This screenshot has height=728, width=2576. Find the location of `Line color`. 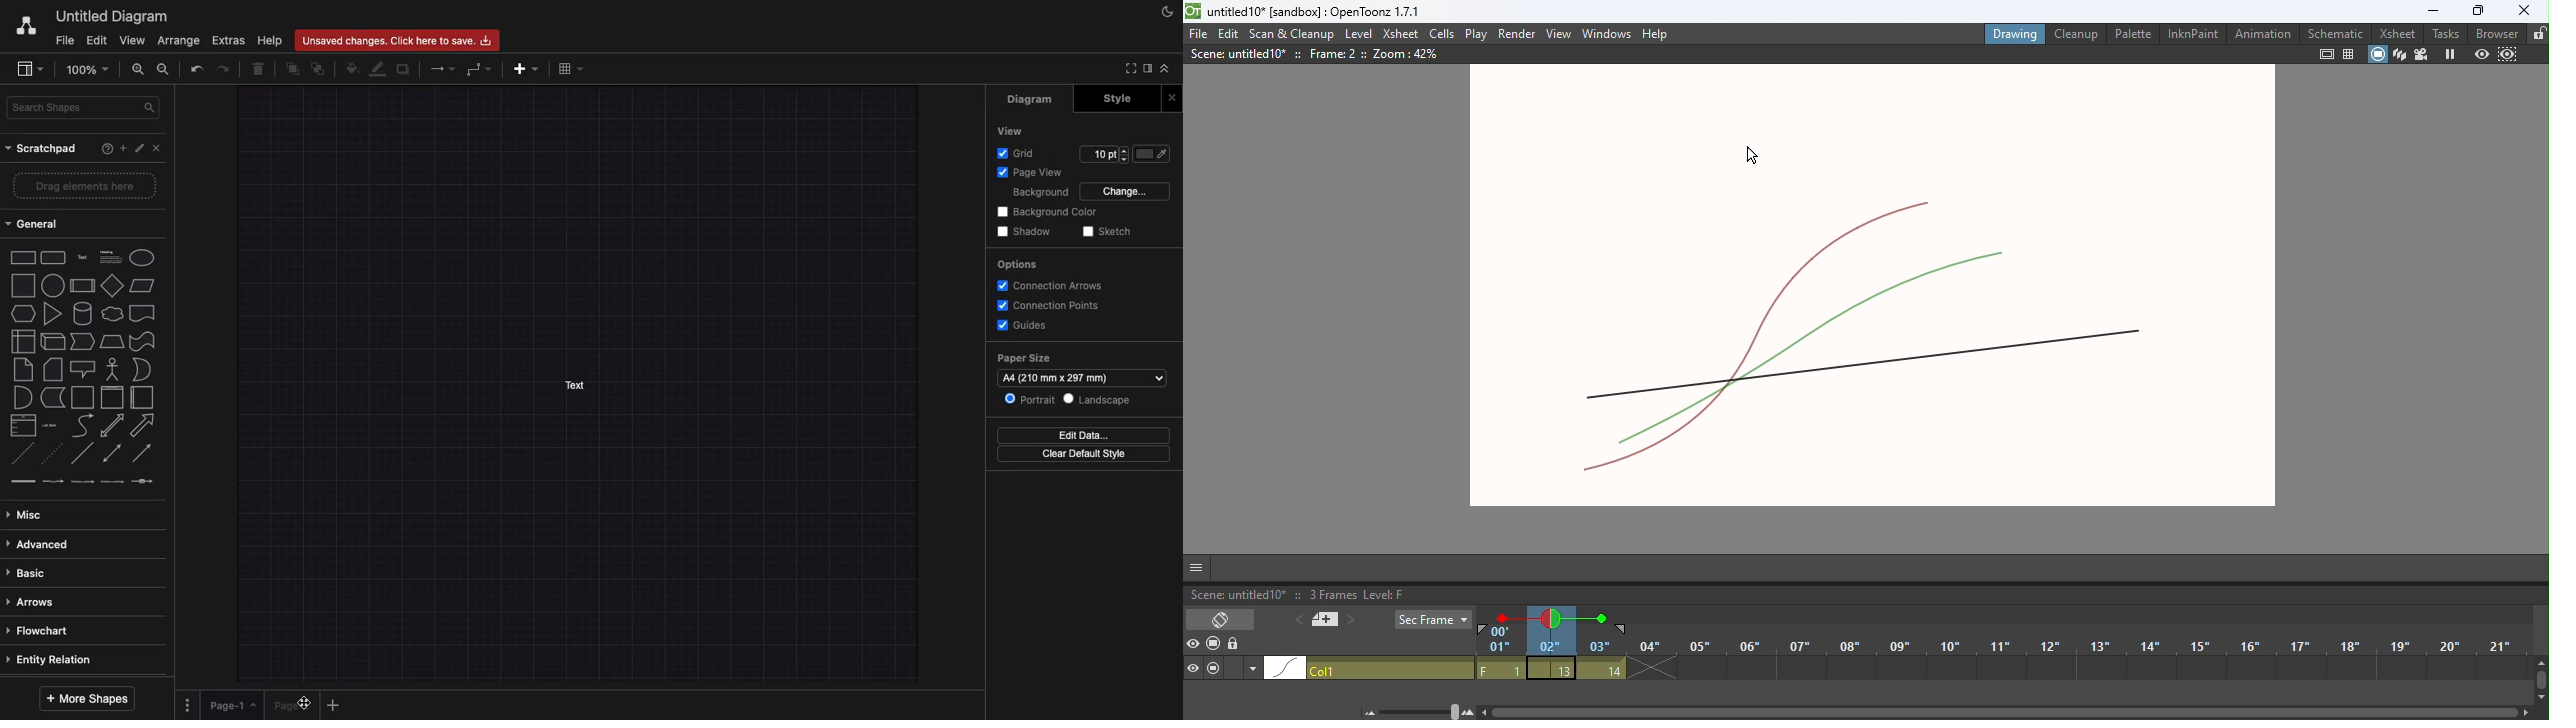

Line color is located at coordinates (378, 70).